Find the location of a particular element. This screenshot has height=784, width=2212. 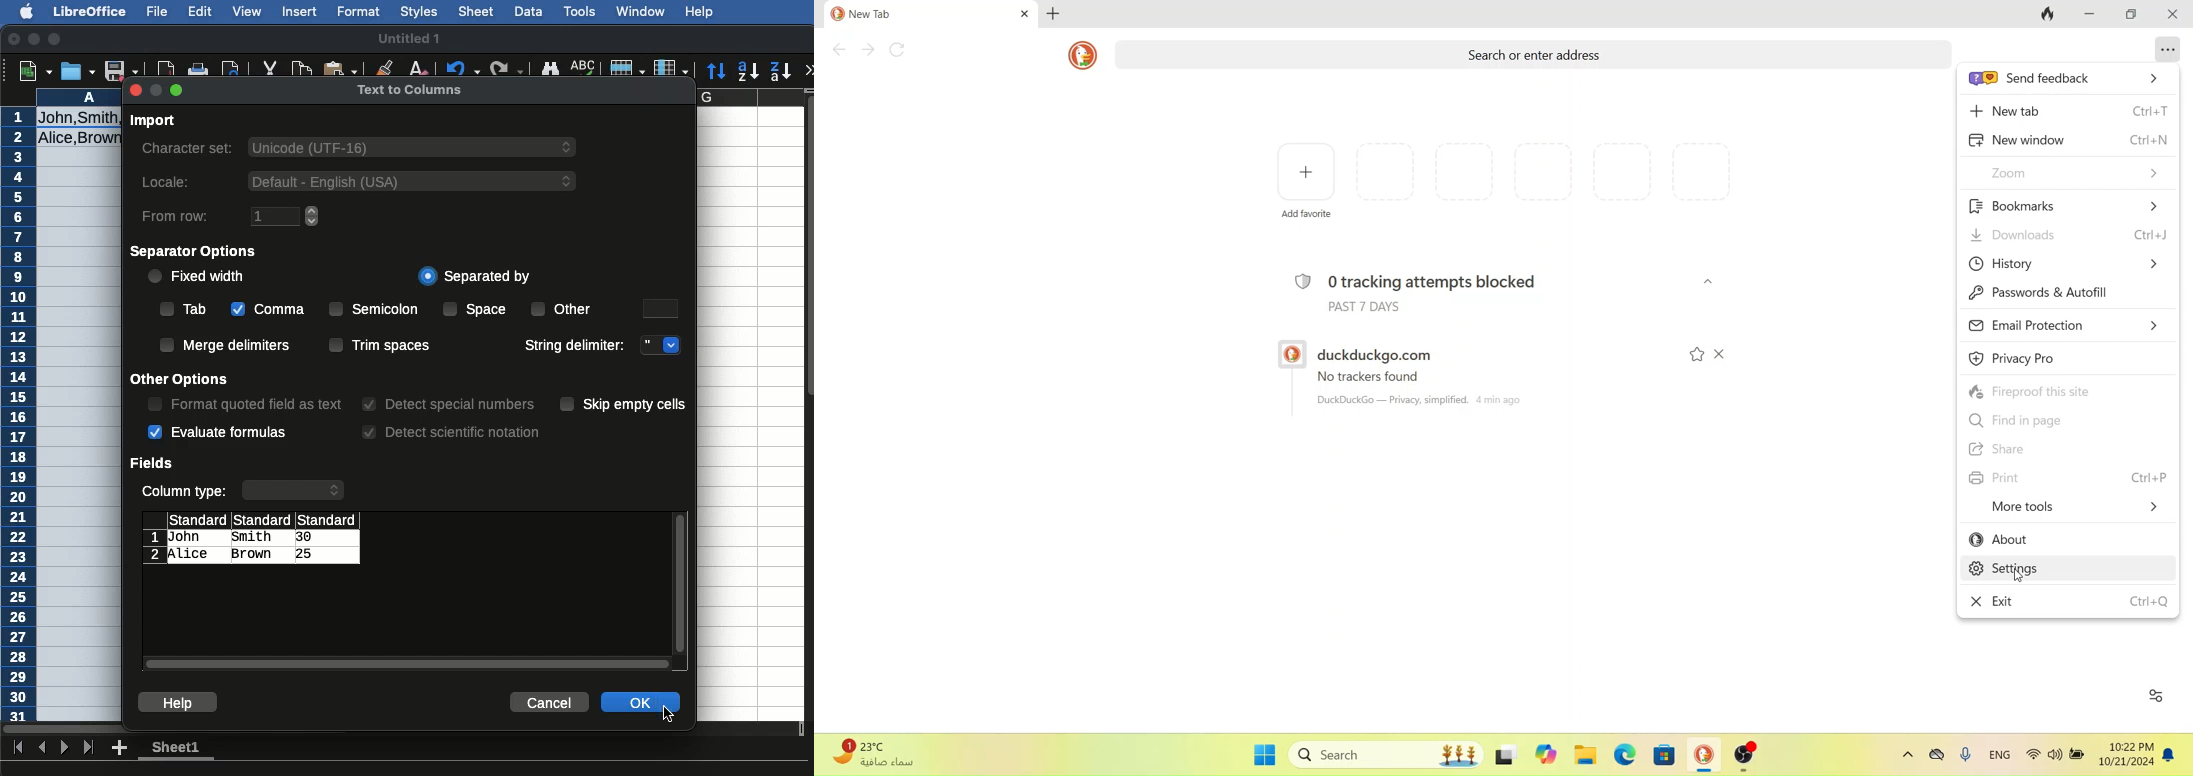

Help is located at coordinates (179, 702).